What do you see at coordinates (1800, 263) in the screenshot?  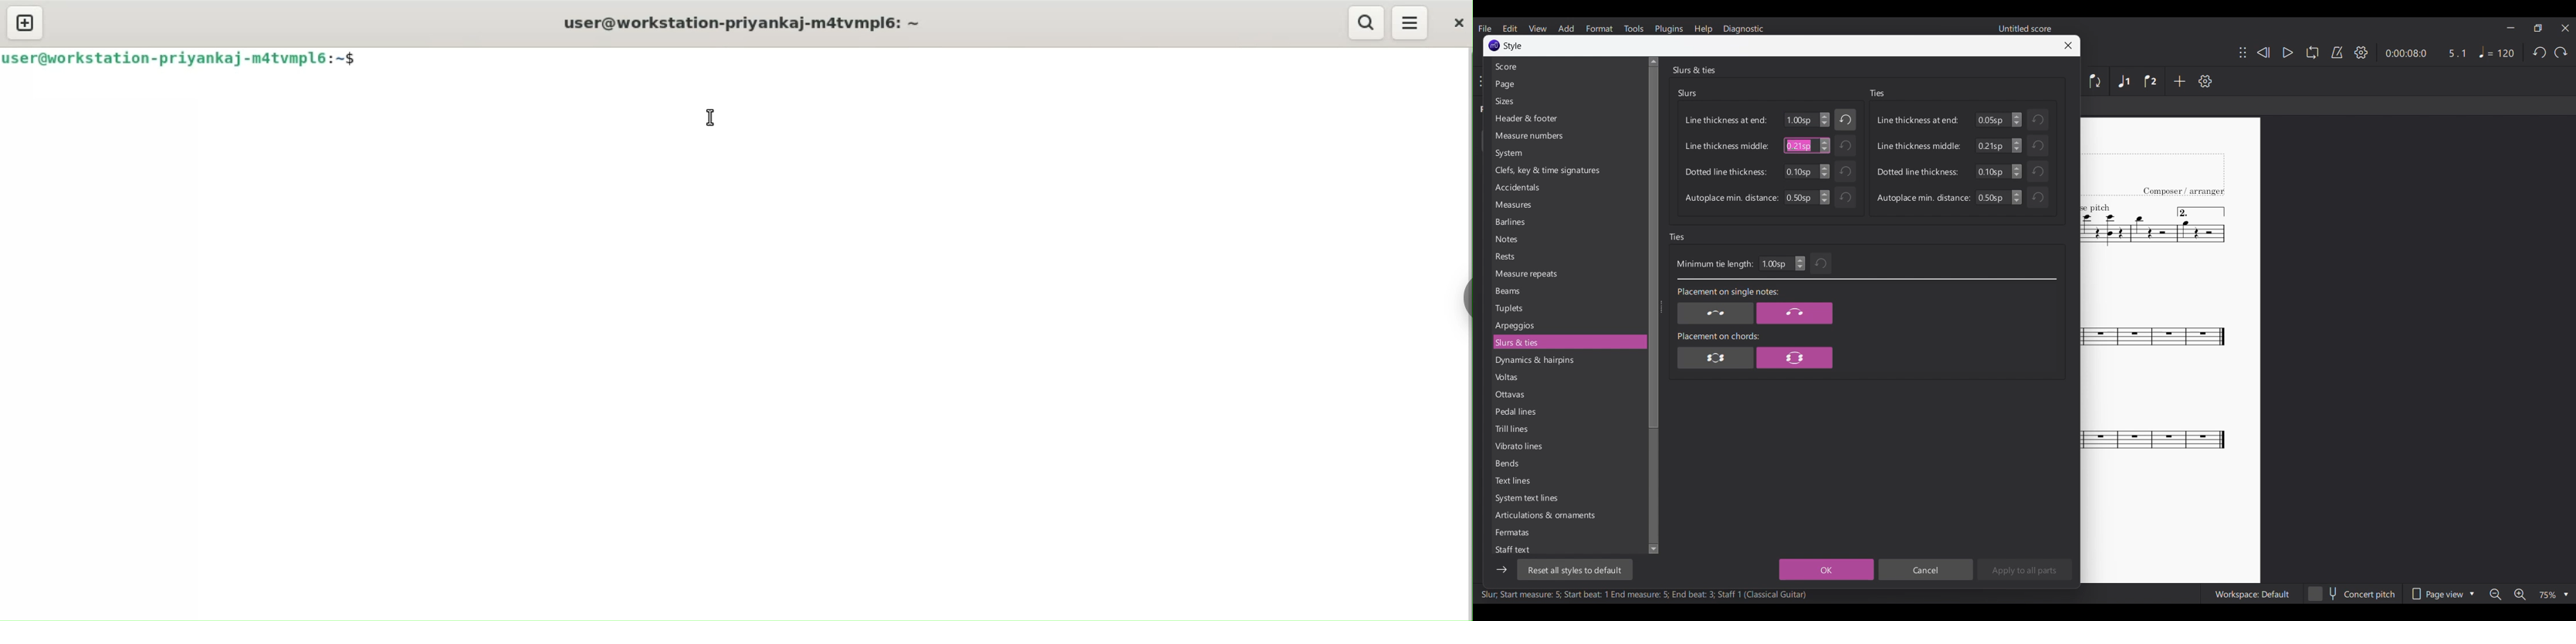 I see `Increase/Decrease minimum tie length` at bounding box center [1800, 263].